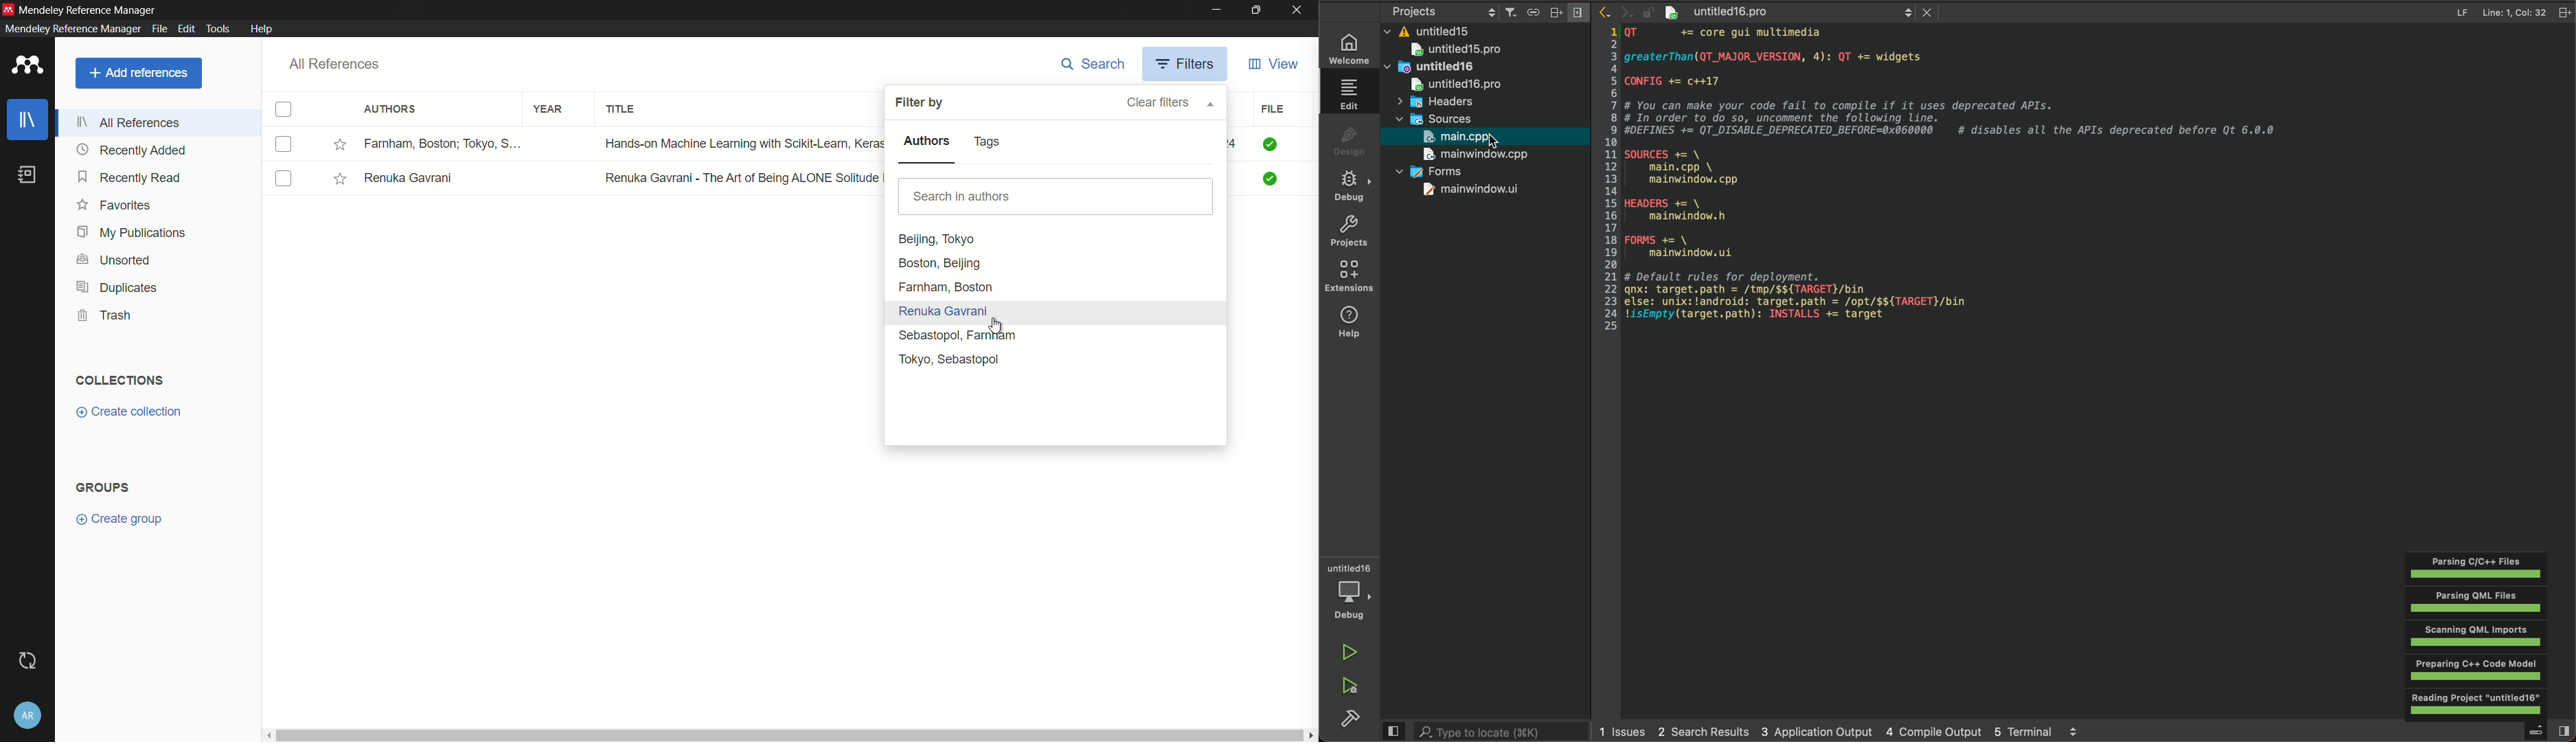 This screenshot has height=756, width=2576. Describe the element at coordinates (131, 150) in the screenshot. I see `recently added` at that location.